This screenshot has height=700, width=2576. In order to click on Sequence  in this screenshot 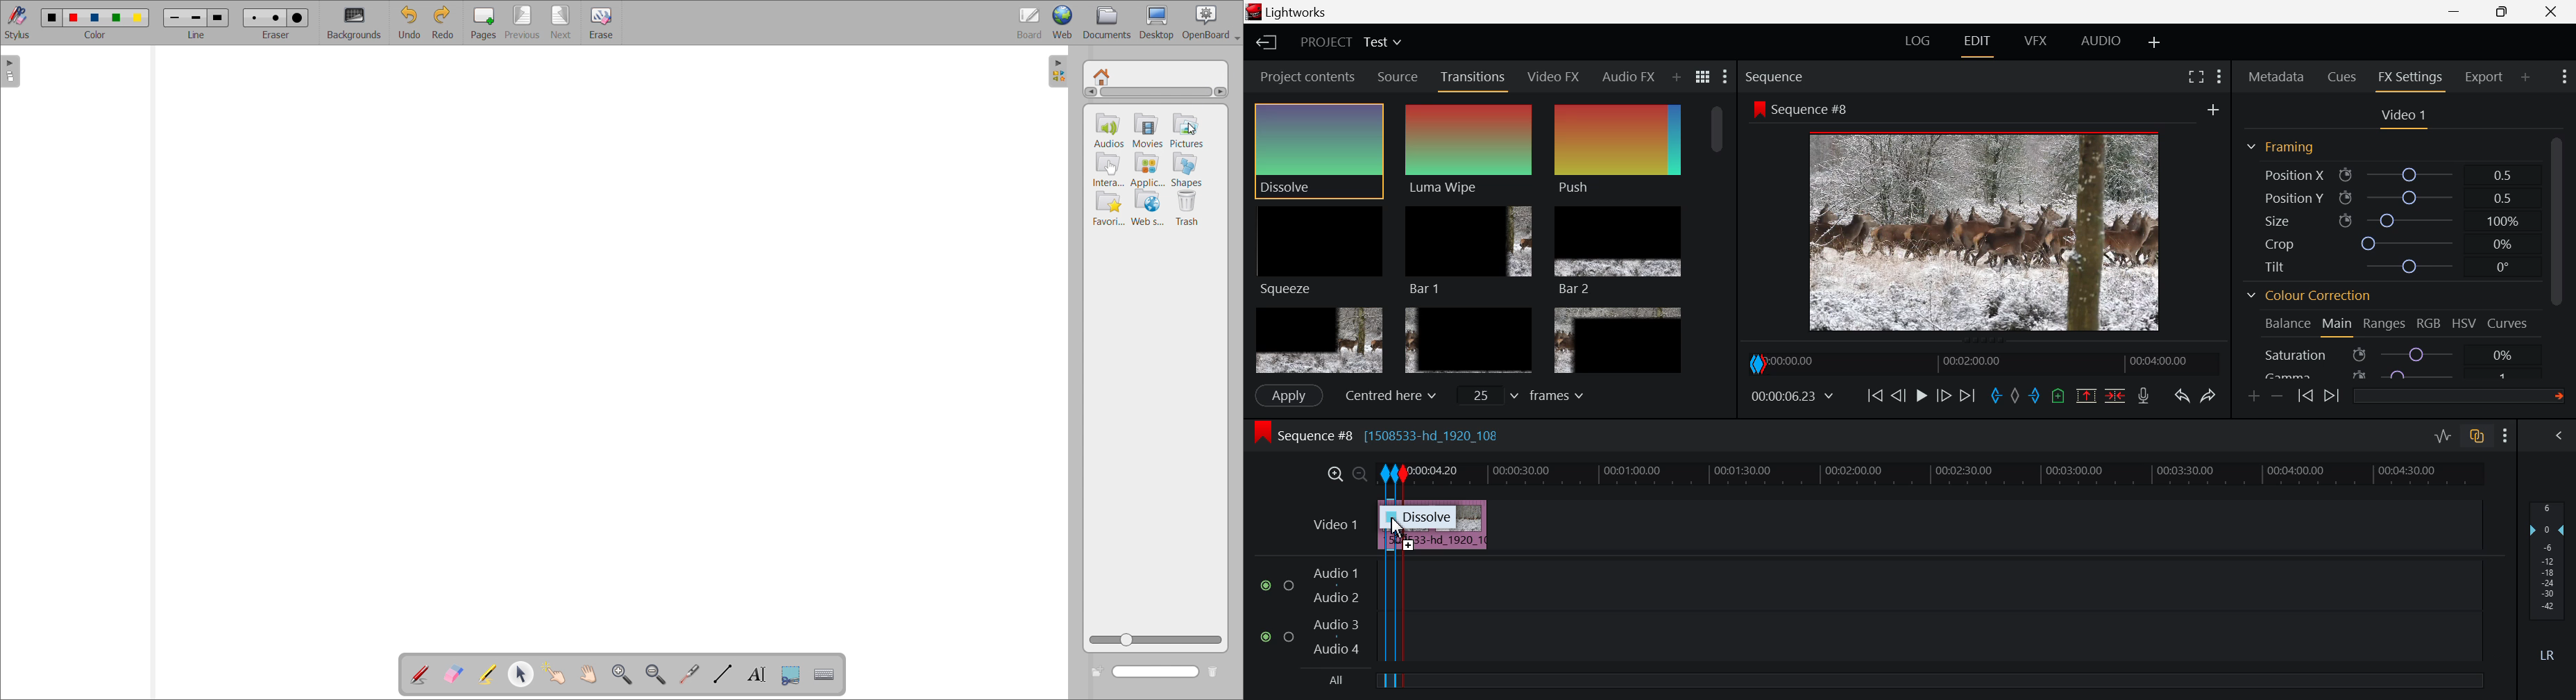, I will do `click(1777, 77)`.